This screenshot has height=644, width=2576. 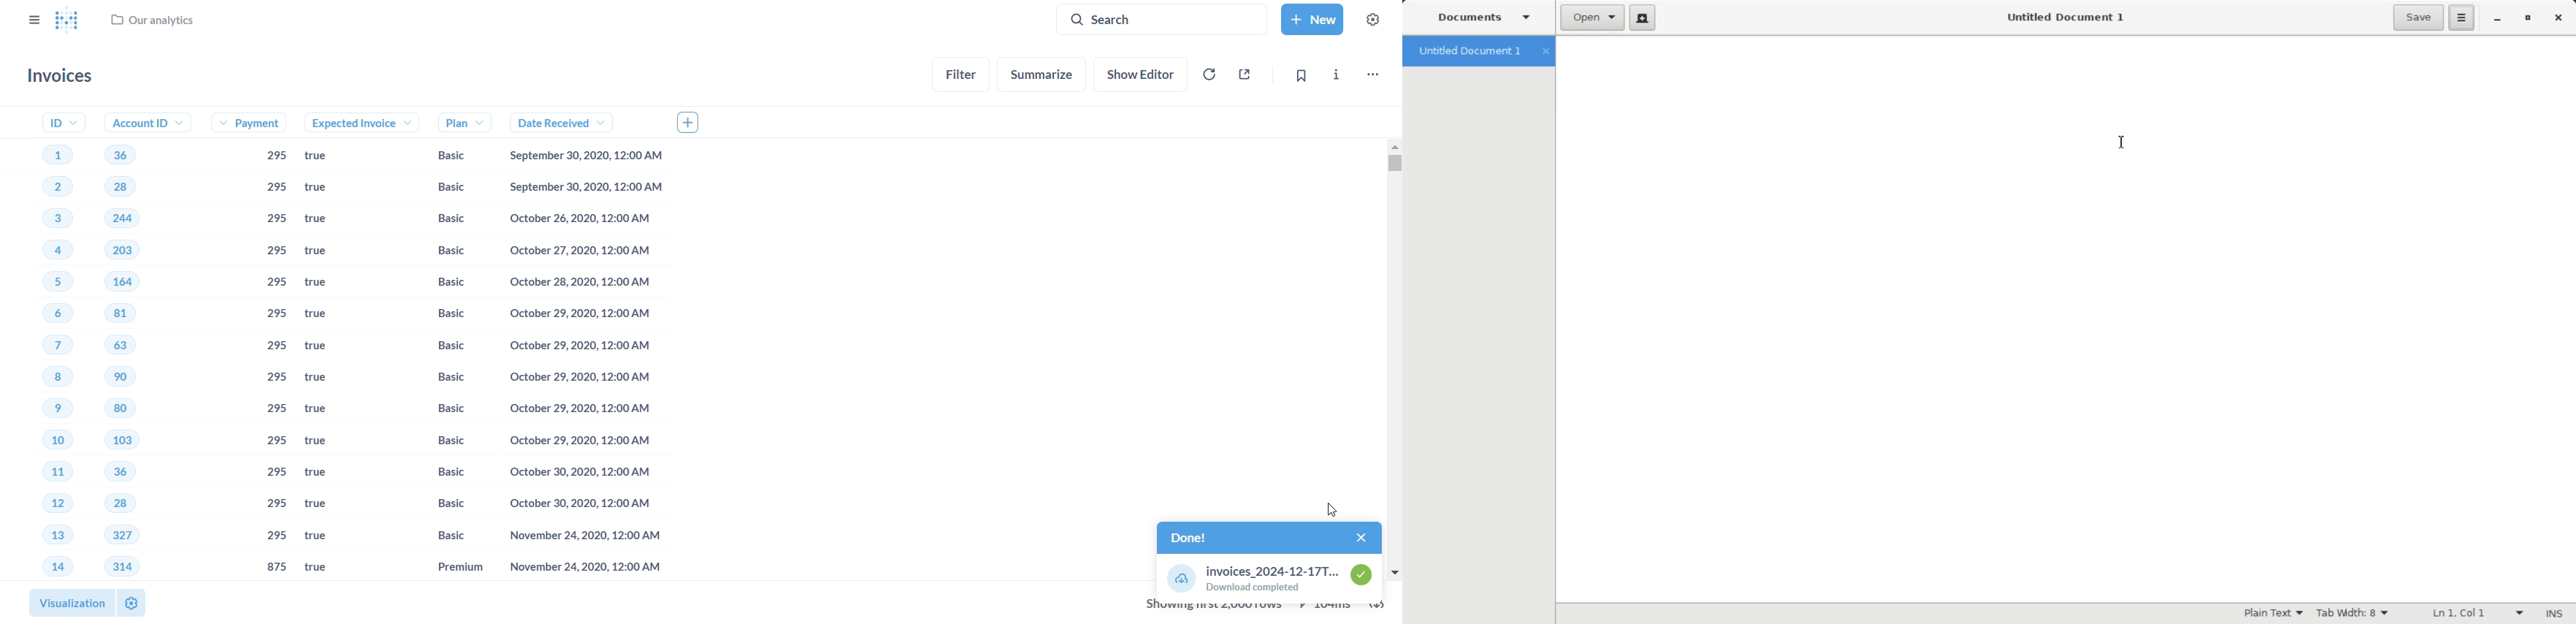 I want to click on done, so click(x=1238, y=537).